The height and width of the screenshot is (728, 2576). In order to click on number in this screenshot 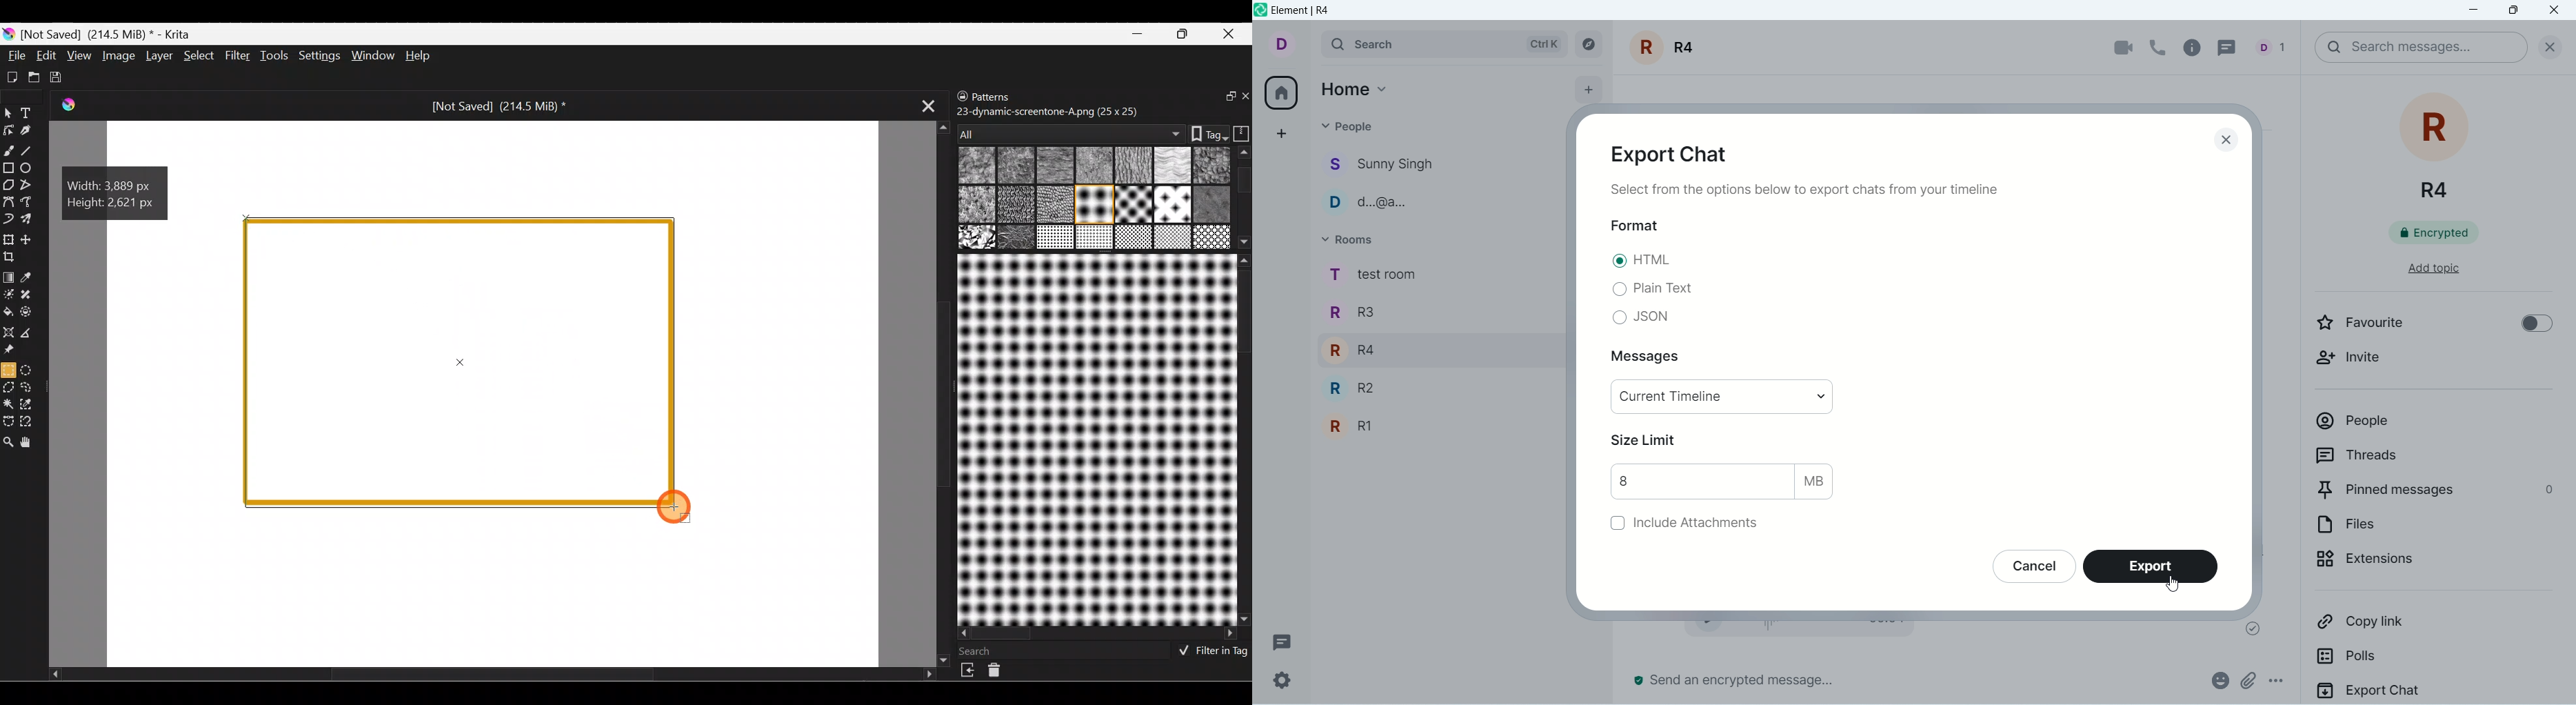, I will do `click(1702, 481)`.